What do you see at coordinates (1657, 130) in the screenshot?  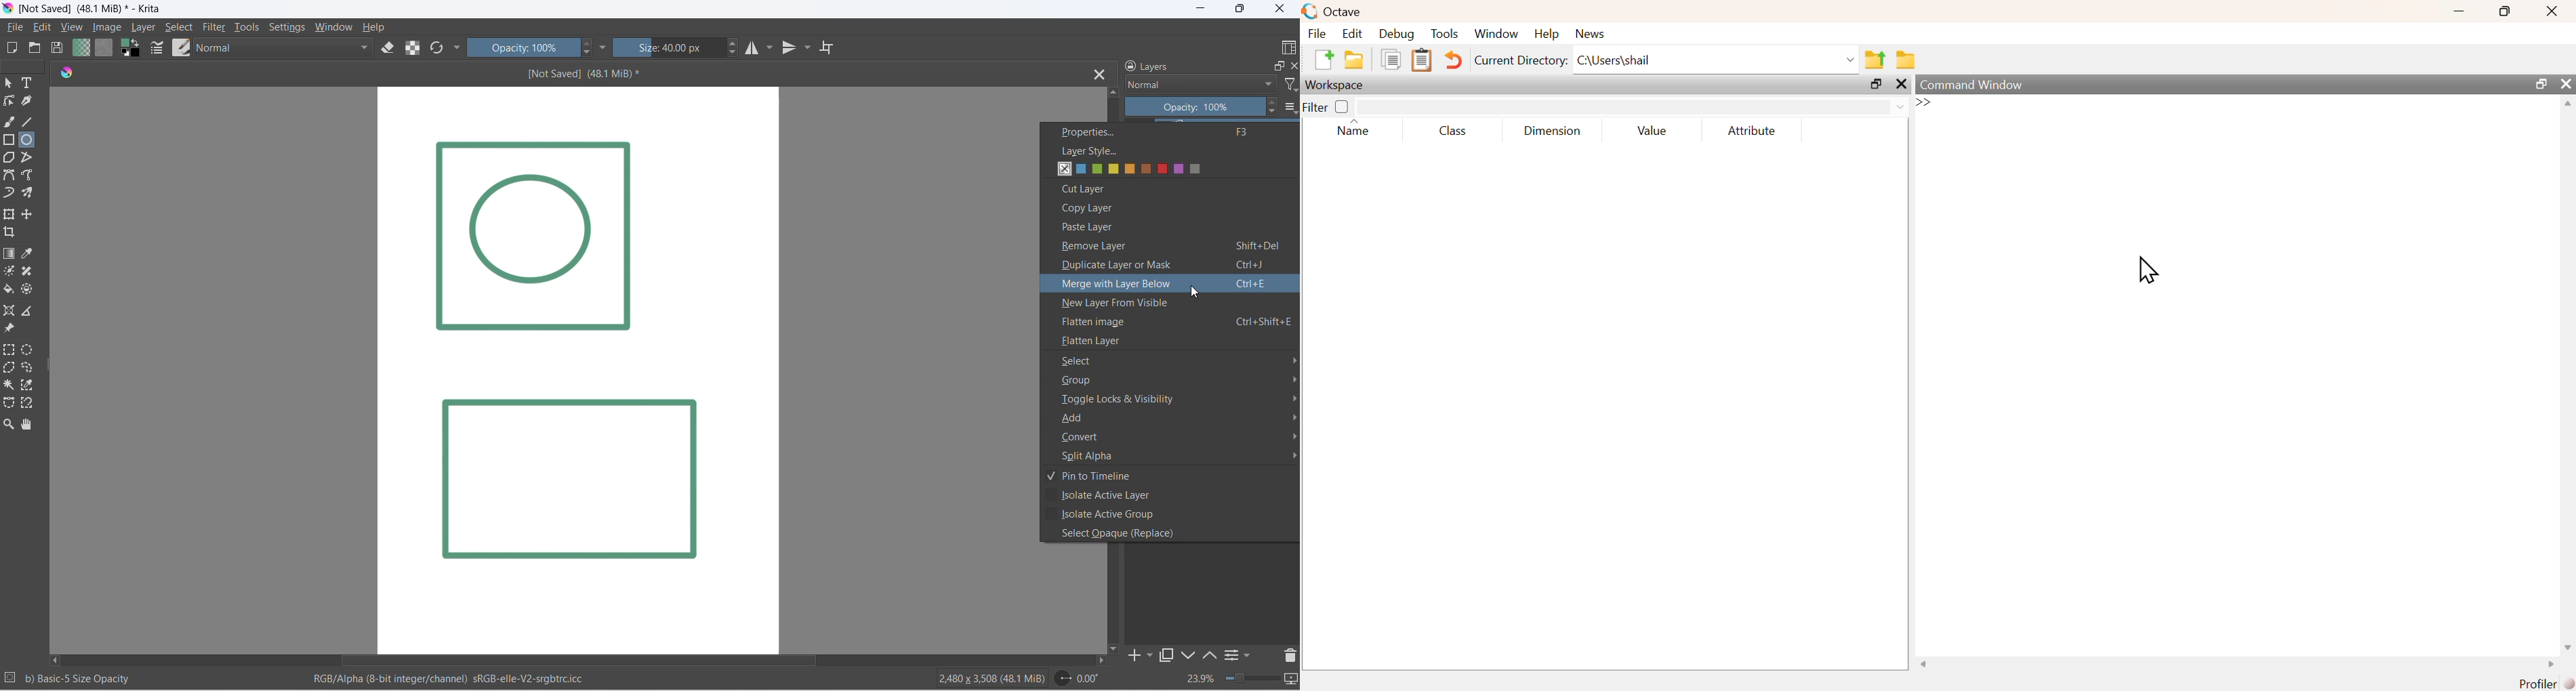 I see `Value` at bounding box center [1657, 130].